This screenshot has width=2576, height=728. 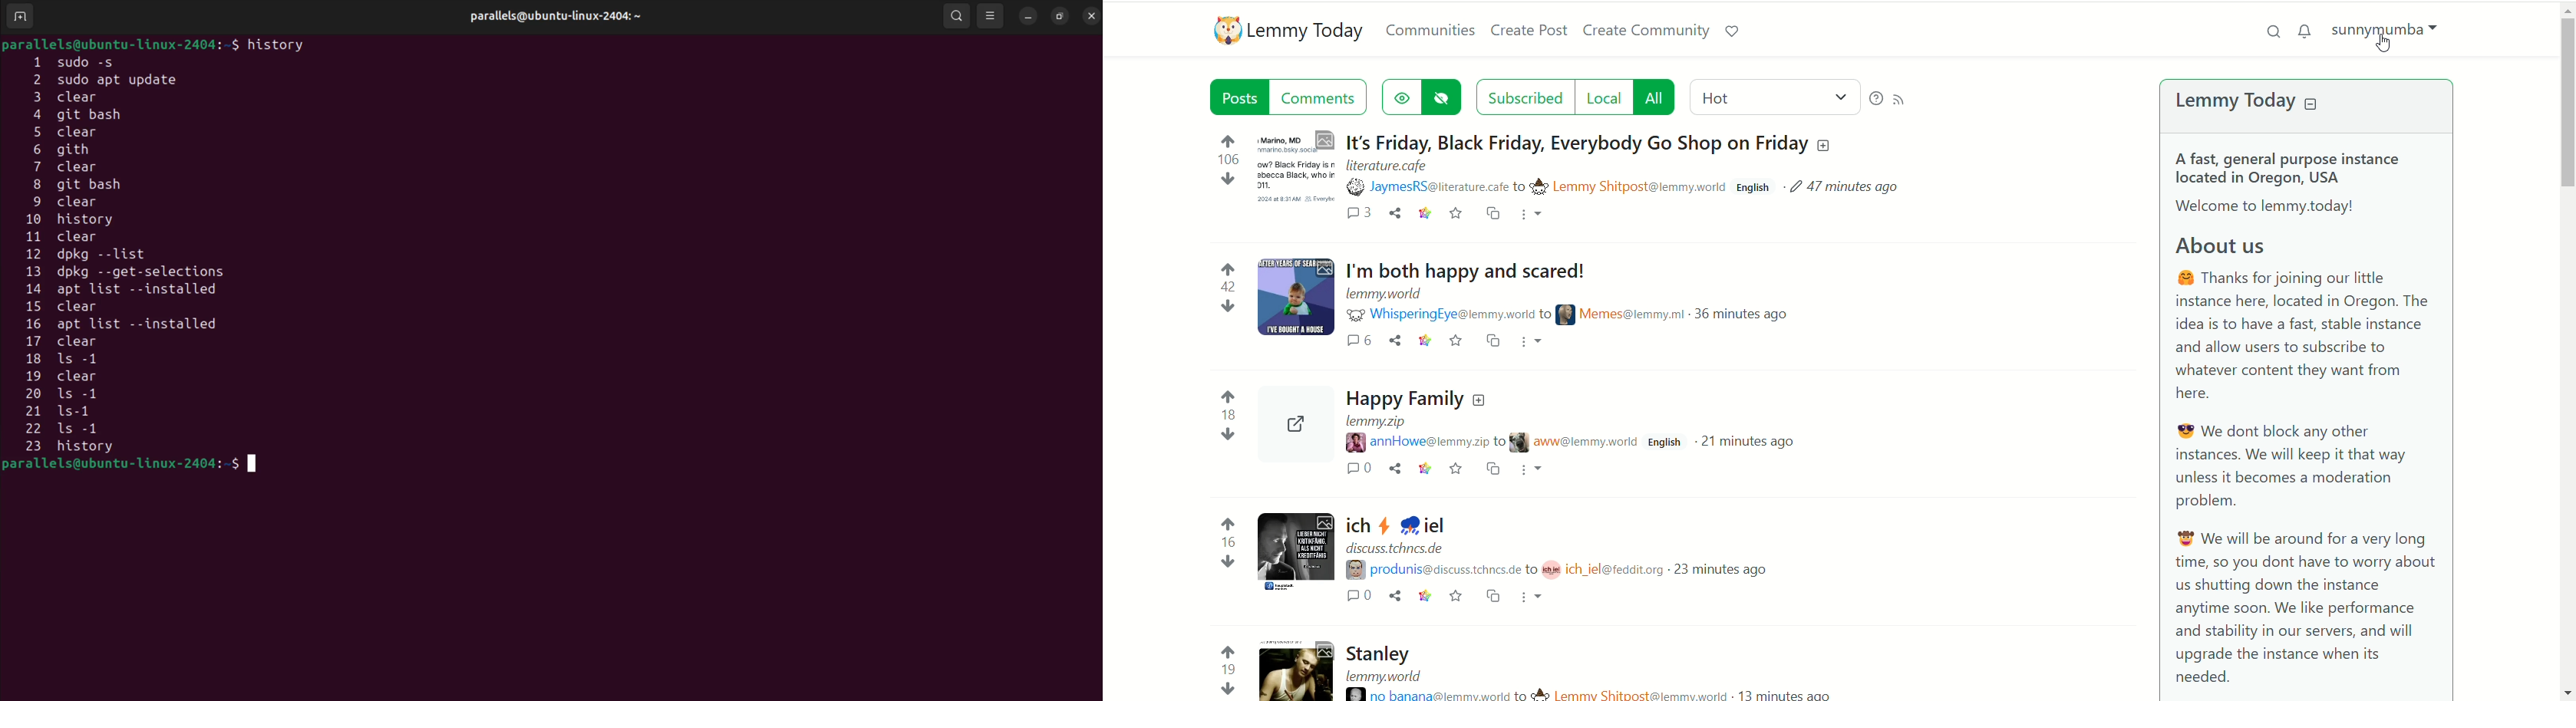 I want to click on 7 clear, so click(x=75, y=168).